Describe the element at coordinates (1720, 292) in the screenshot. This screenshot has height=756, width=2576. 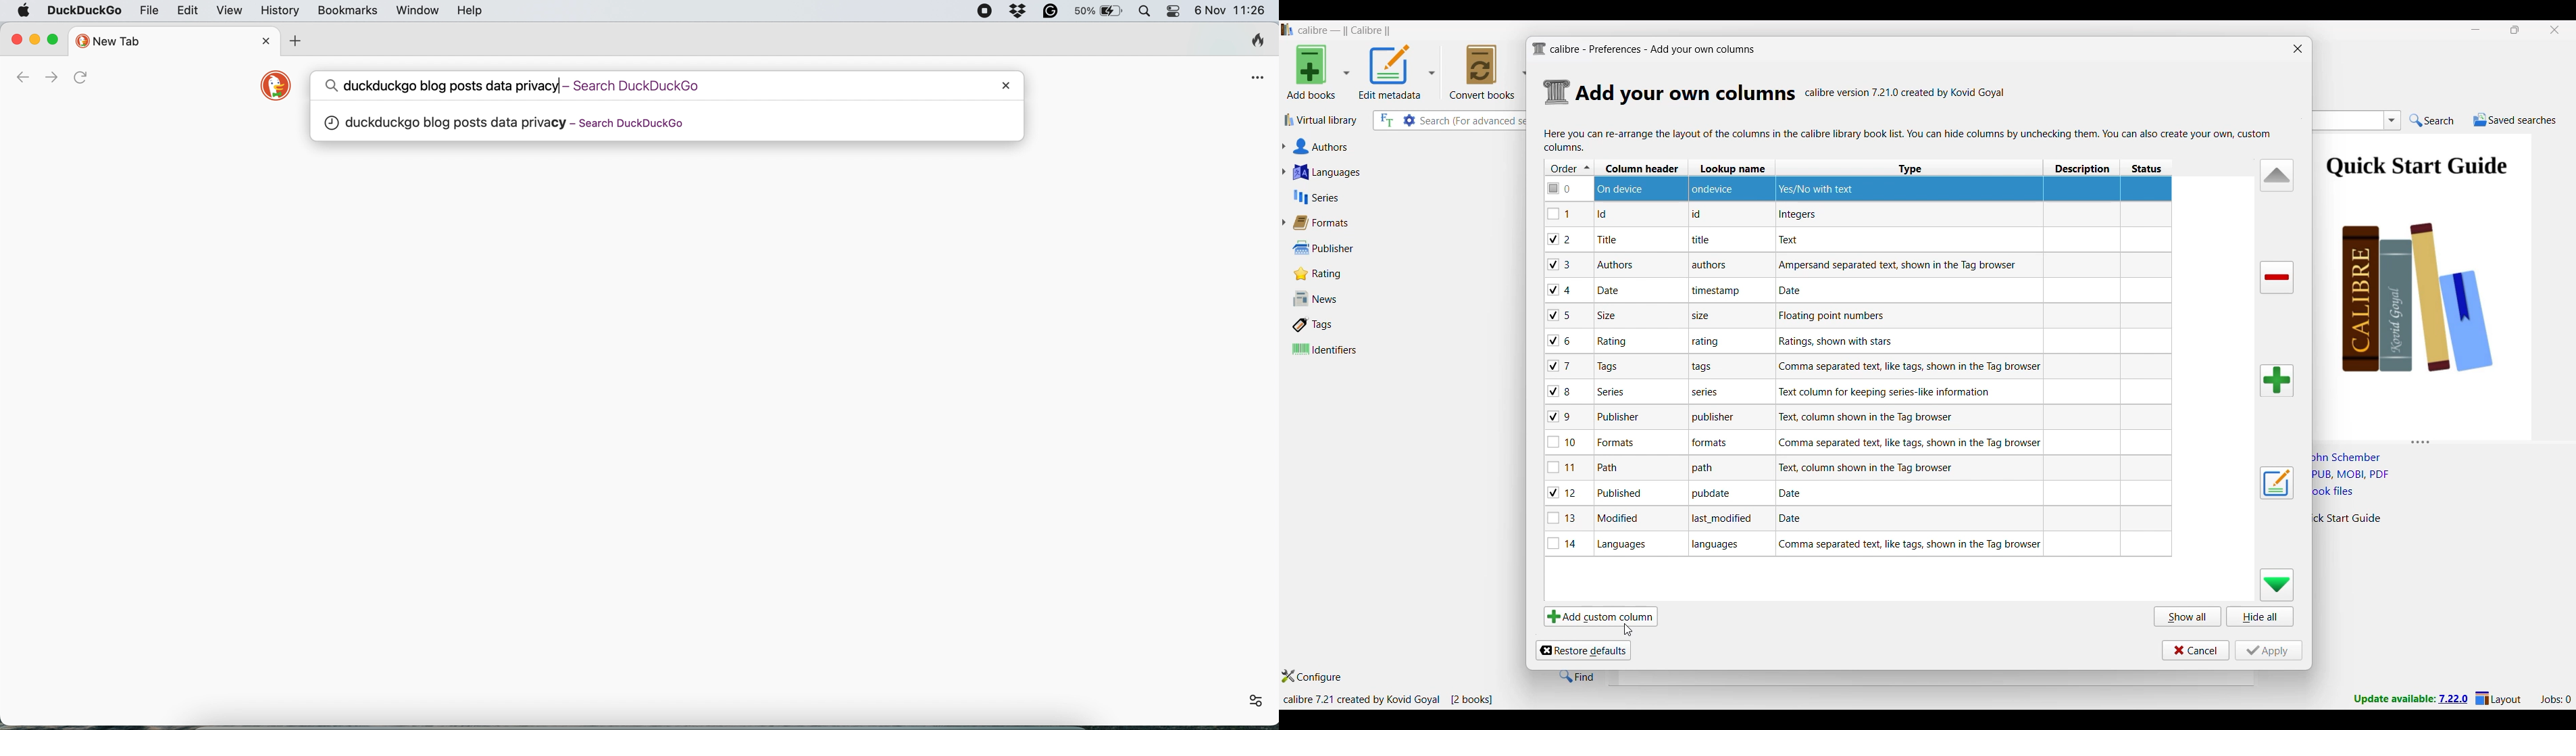
I see `note` at that location.